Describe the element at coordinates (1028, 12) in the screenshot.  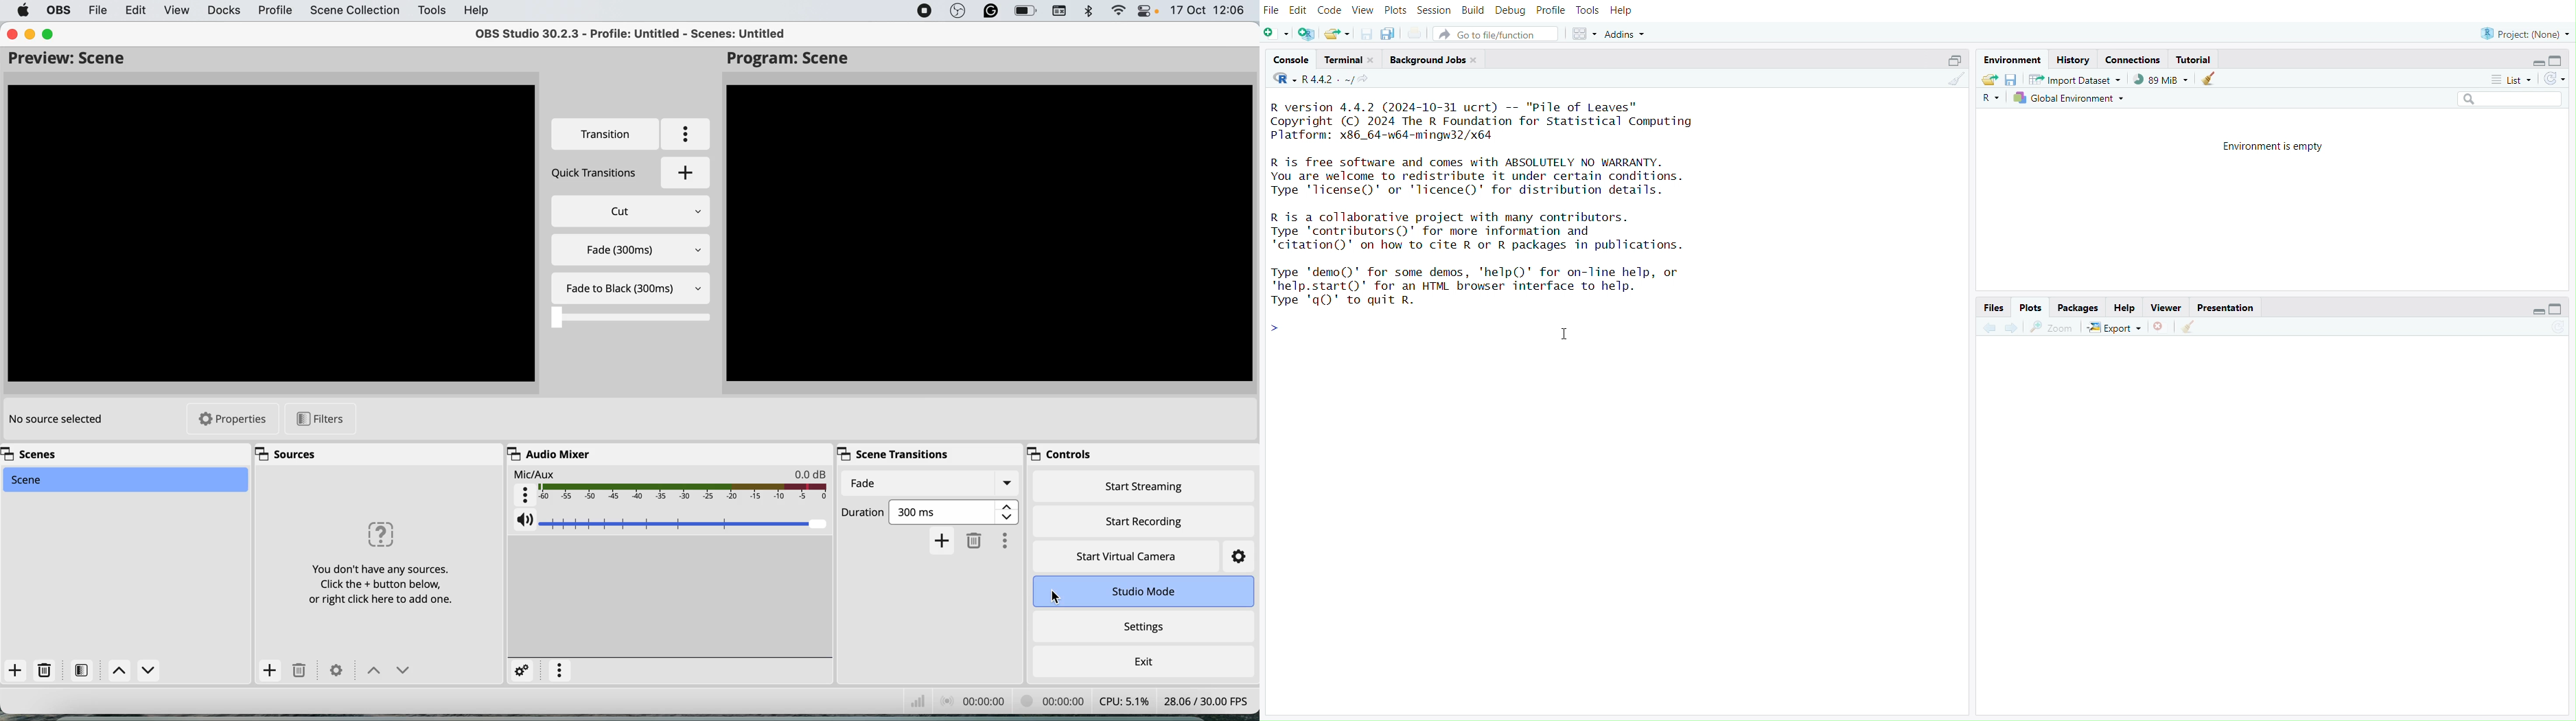
I see `battery` at that location.